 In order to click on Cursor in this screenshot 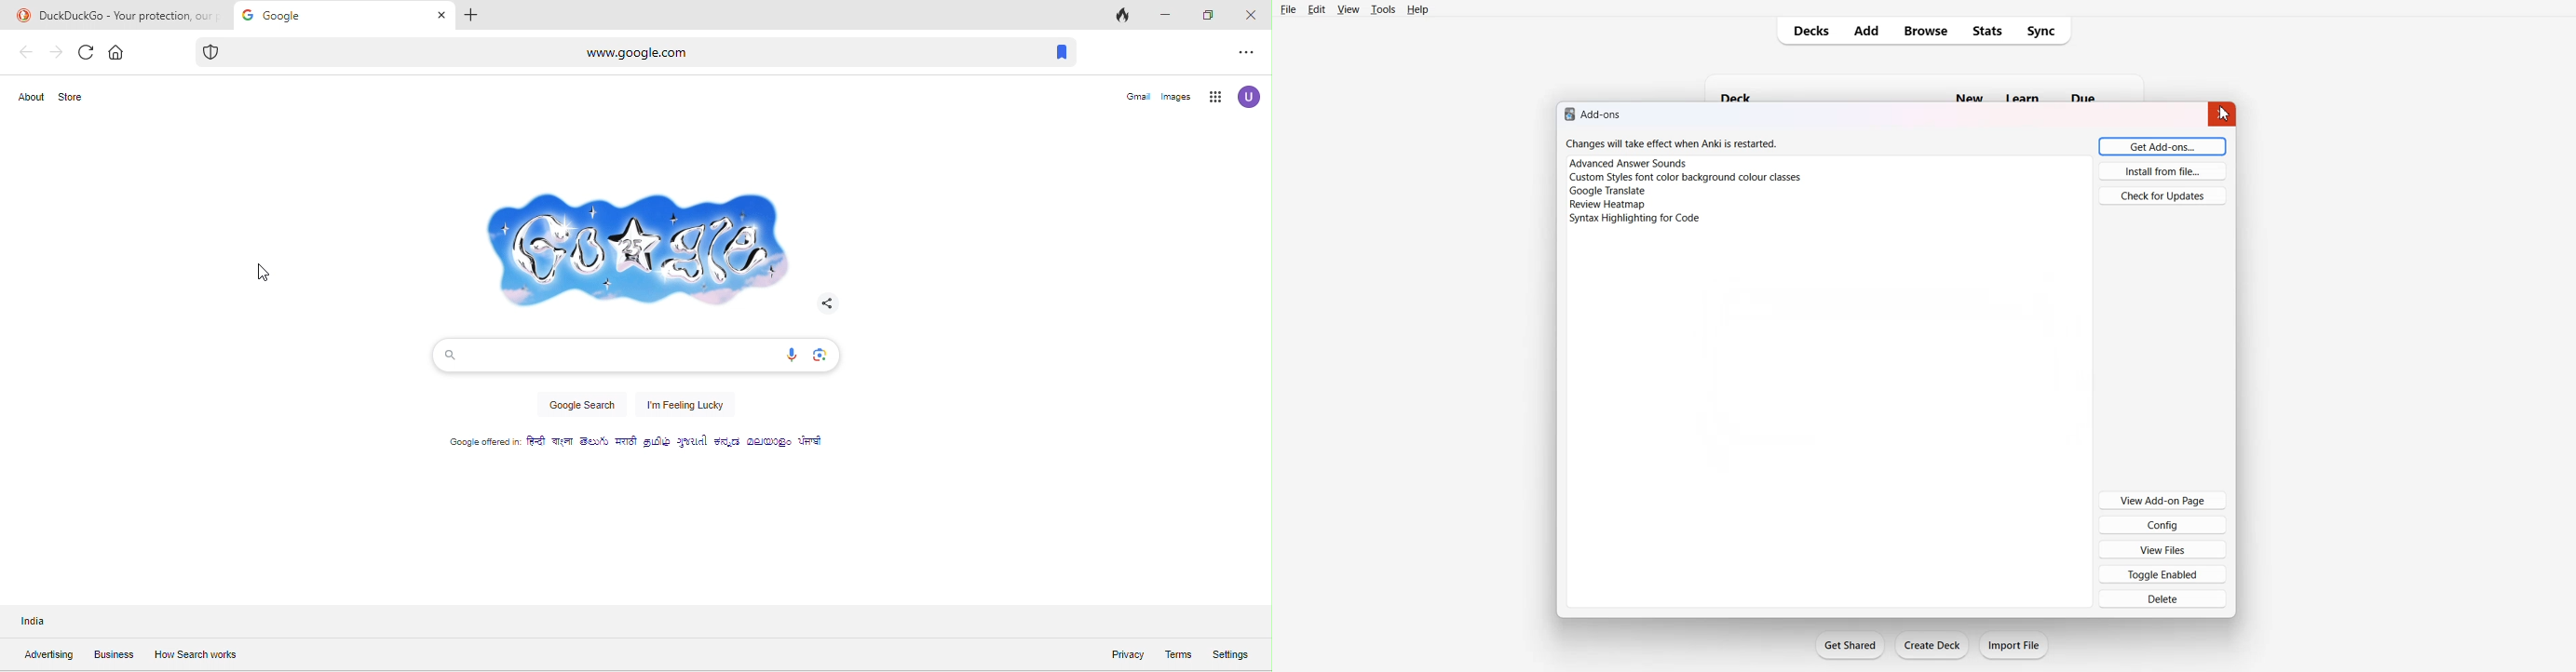, I will do `click(2224, 114)`.